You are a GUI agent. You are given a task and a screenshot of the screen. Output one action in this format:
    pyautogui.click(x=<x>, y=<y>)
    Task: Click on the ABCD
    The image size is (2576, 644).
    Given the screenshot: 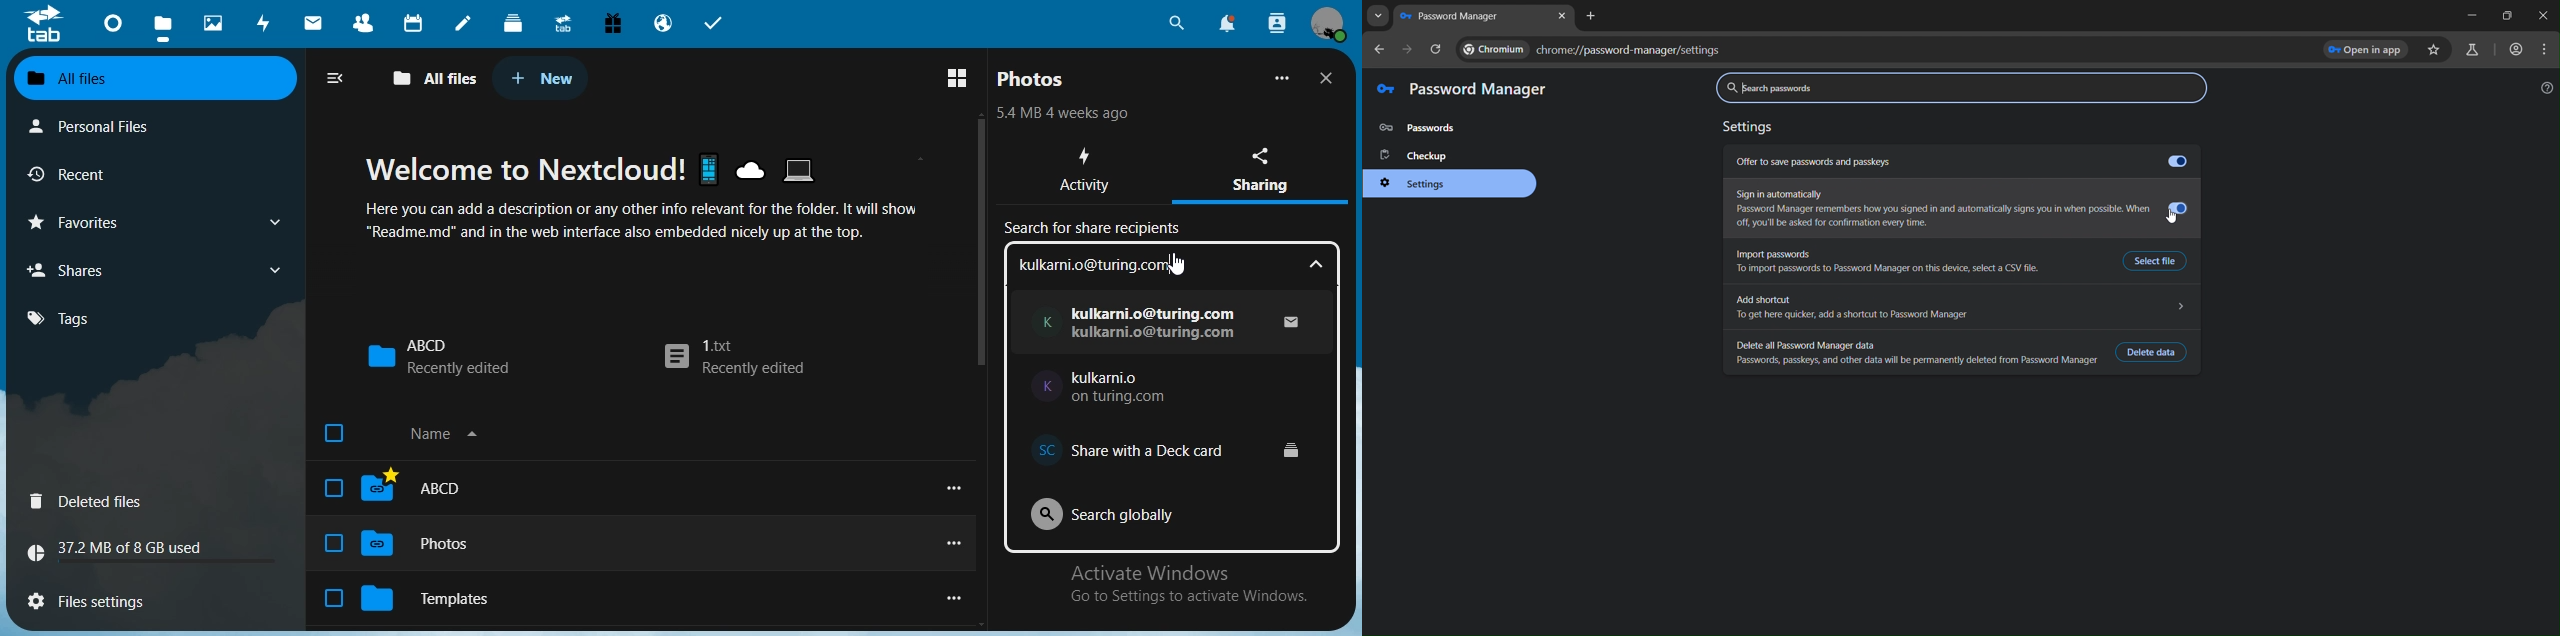 What is the action you would take?
    pyautogui.click(x=438, y=356)
    